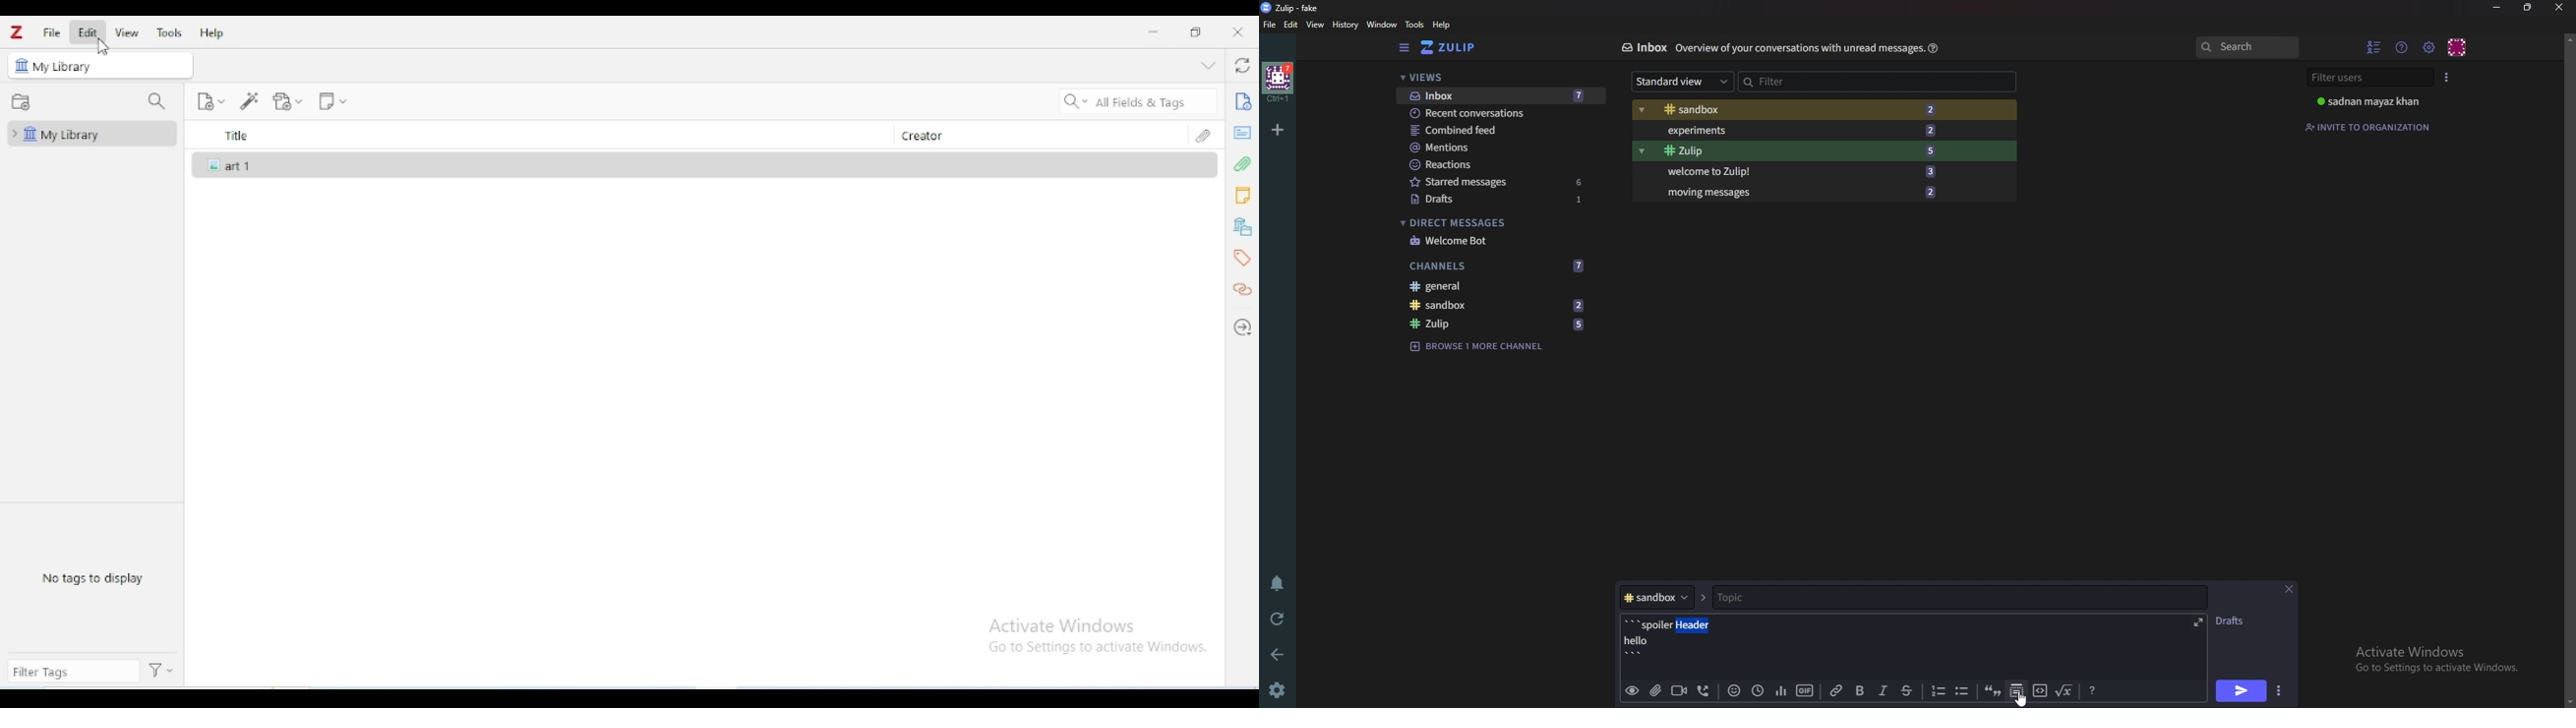 The image size is (2576, 728). What do you see at coordinates (1494, 114) in the screenshot?
I see `Recent conversations` at bounding box center [1494, 114].